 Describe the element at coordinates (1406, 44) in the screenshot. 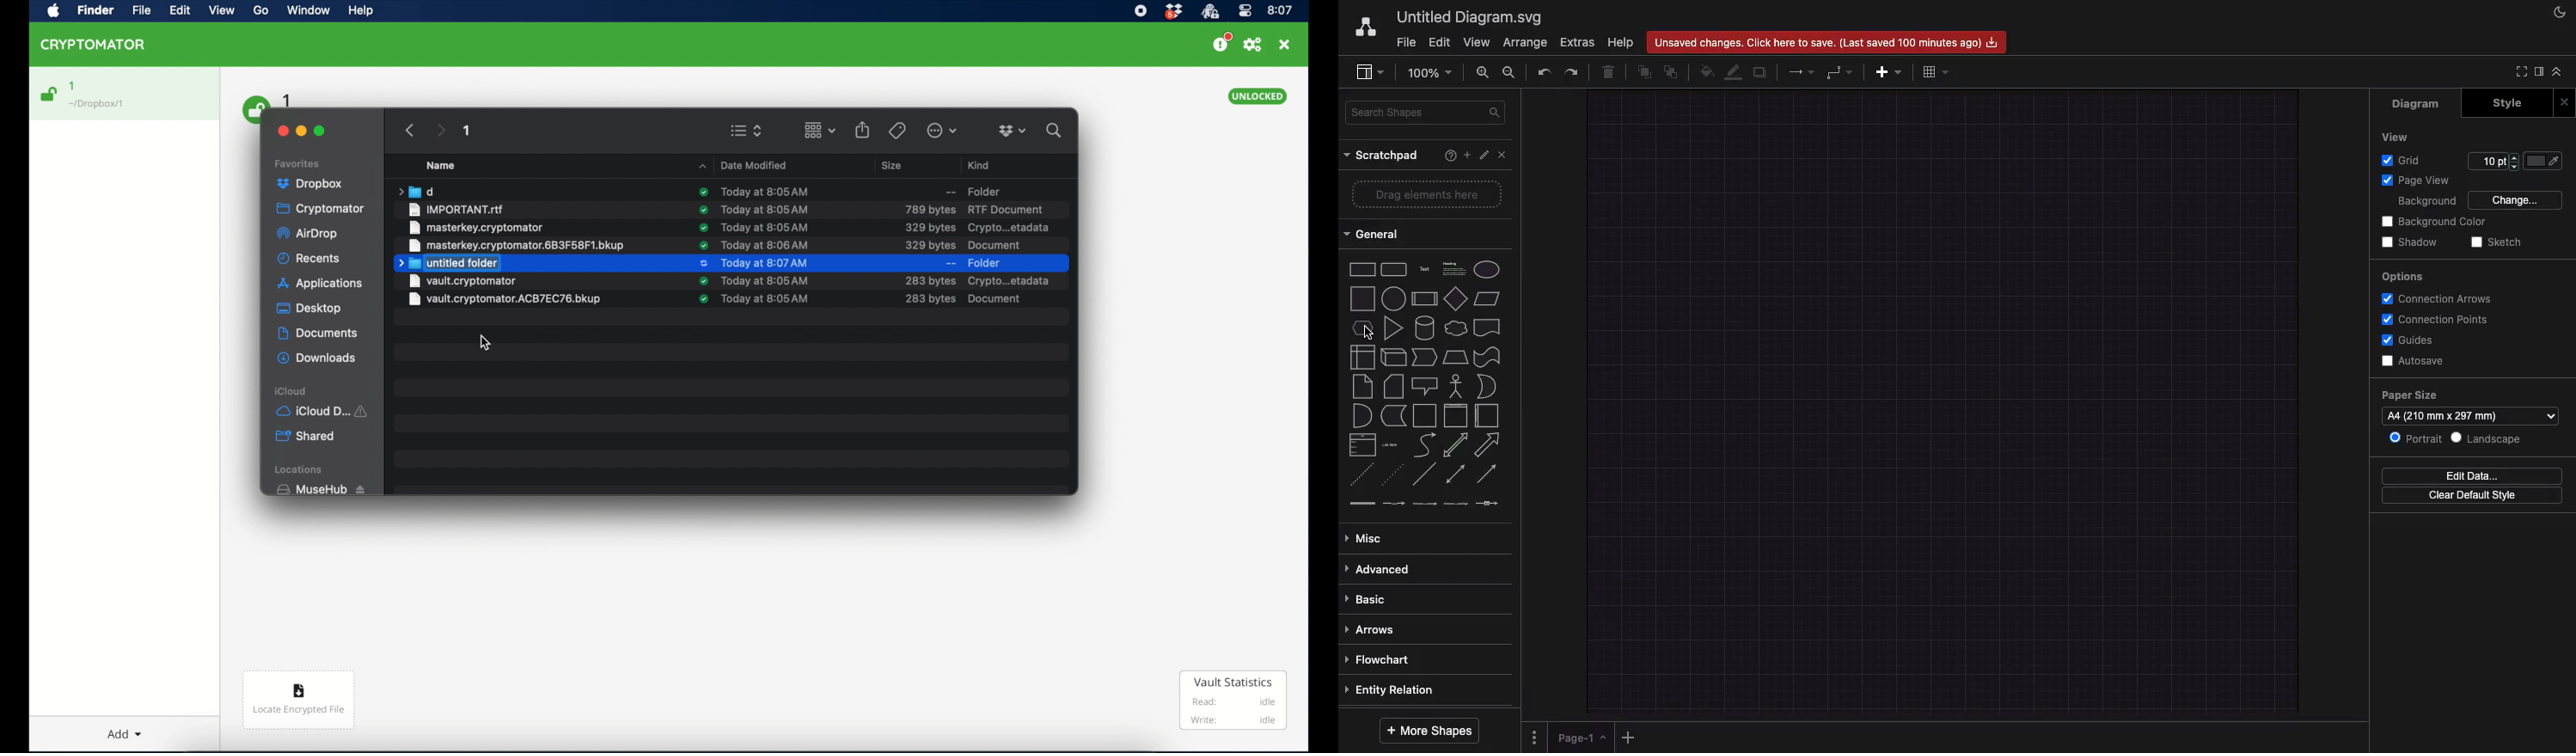

I see `File` at that location.